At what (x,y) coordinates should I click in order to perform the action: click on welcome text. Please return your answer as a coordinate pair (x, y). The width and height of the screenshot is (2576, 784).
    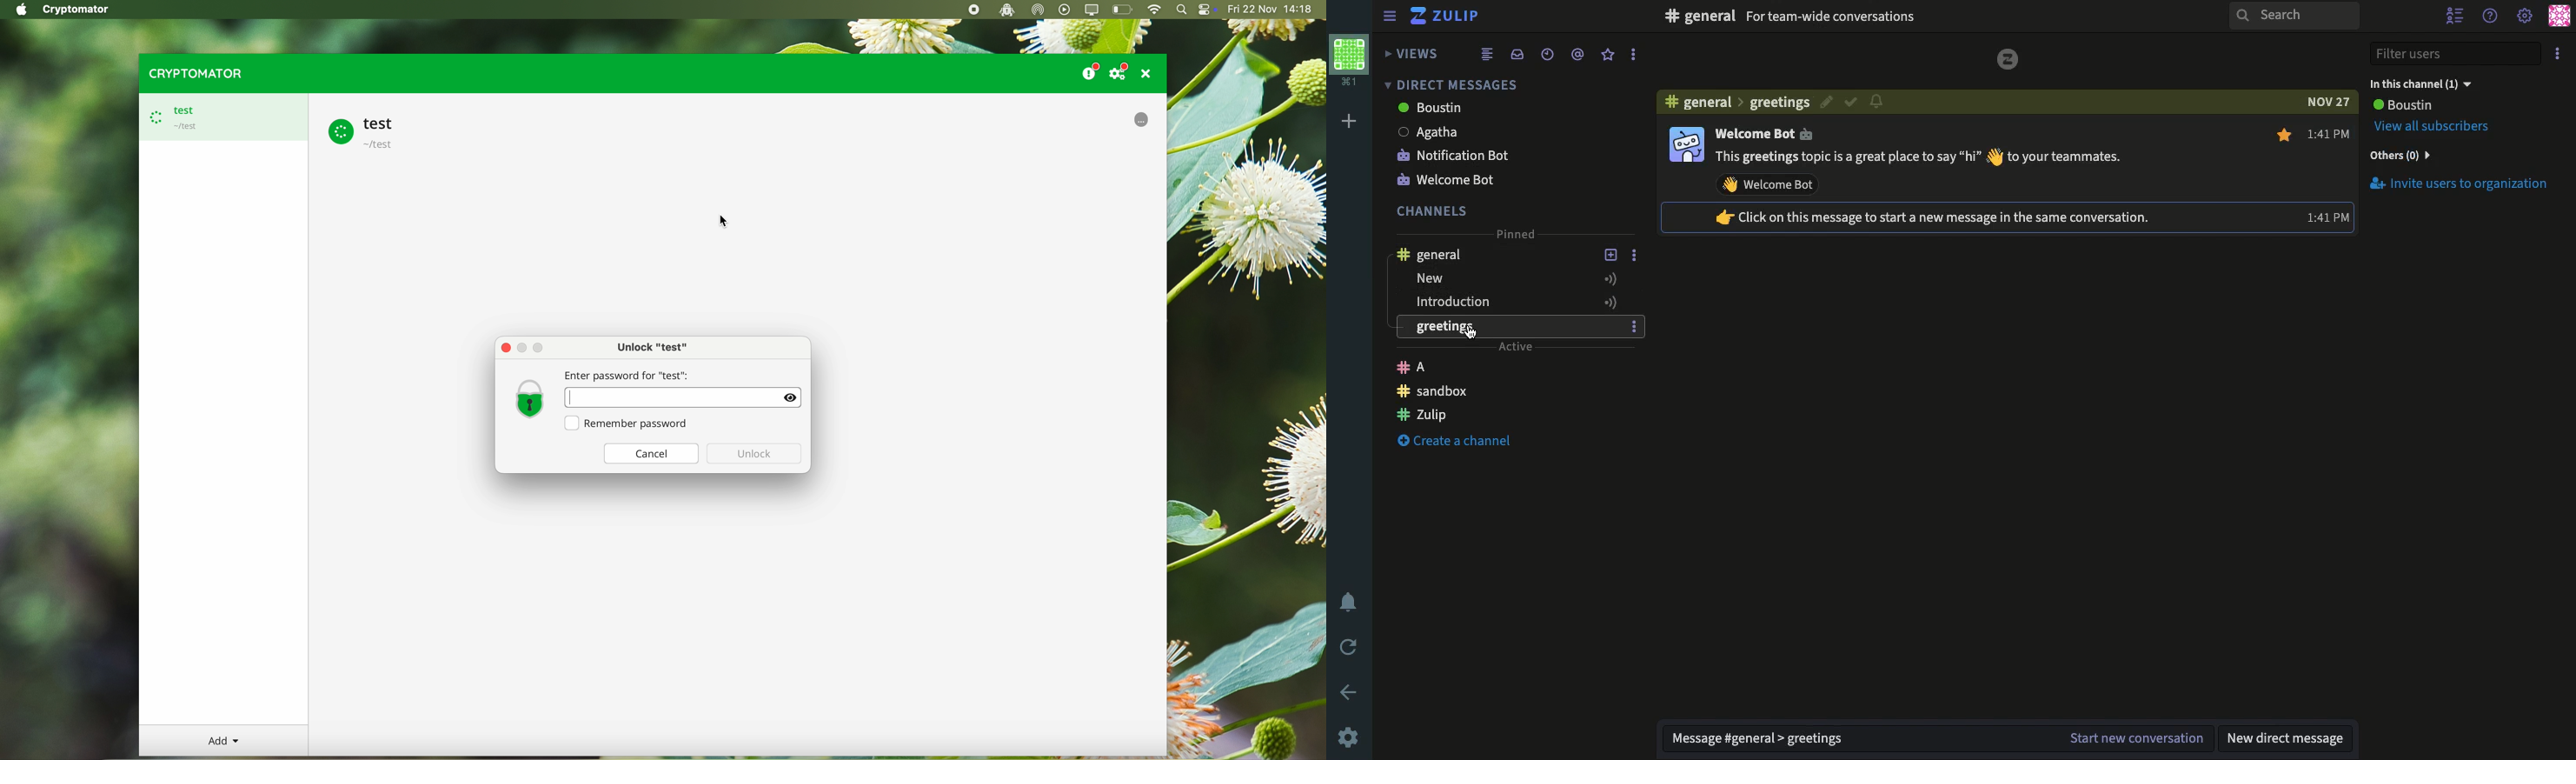
    Looking at the image, I should click on (1920, 157).